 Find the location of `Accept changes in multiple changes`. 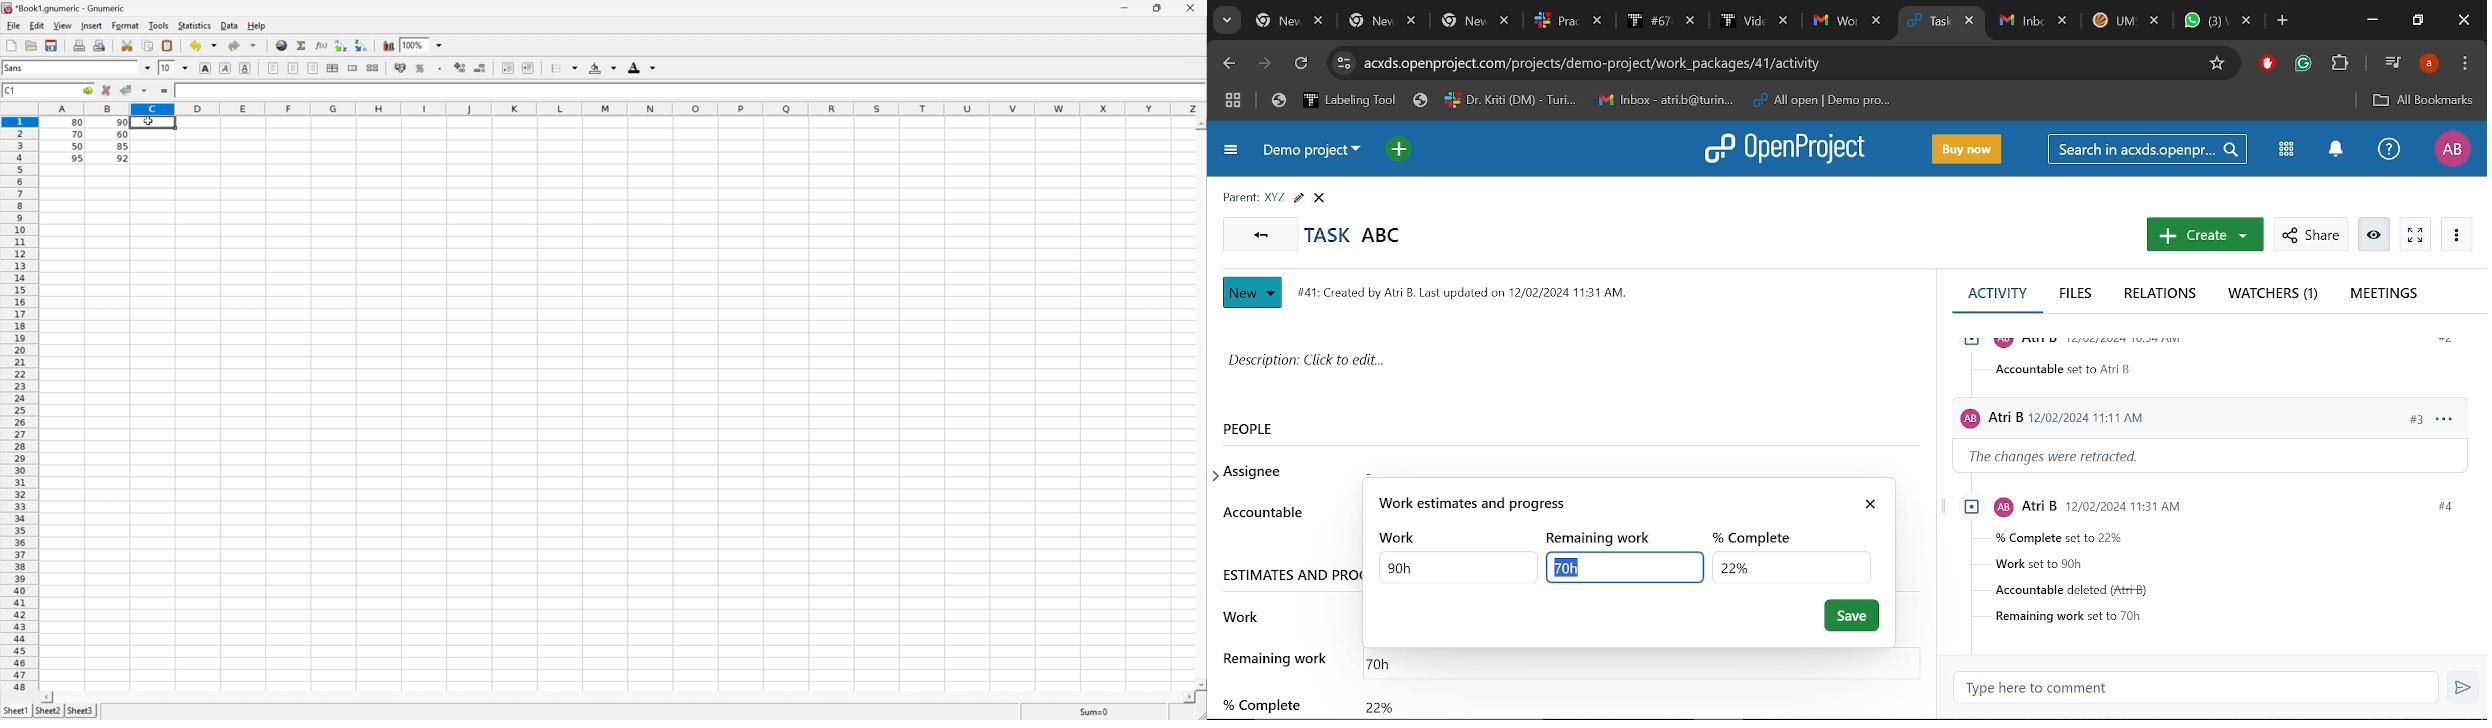

Accept changes in multiple changes is located at coordinates (146, 91).